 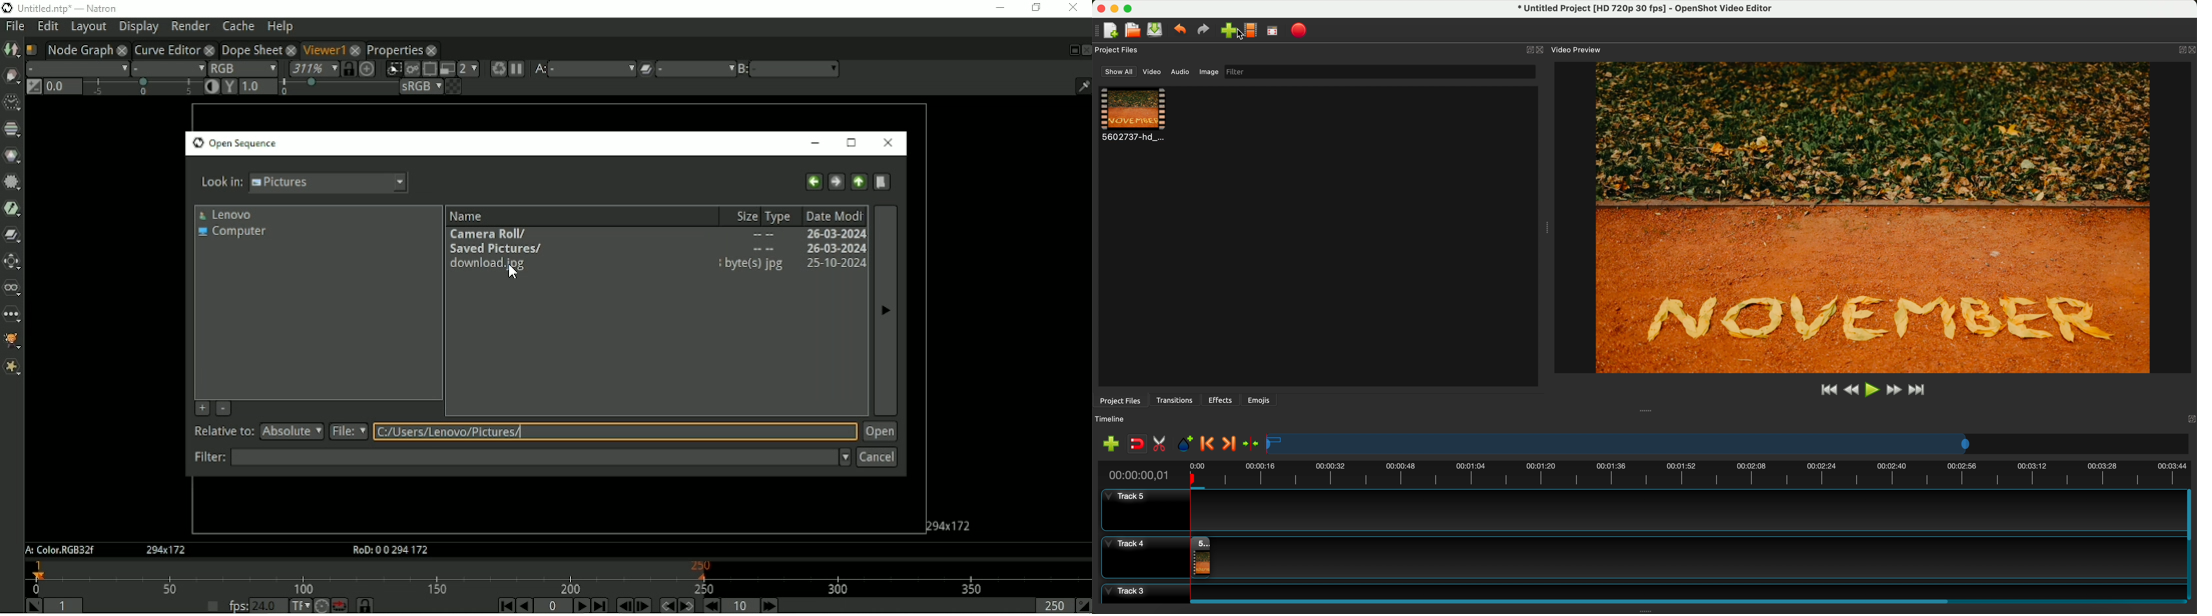 I want to click on Window Expanding, so click(x=1645, y=610).